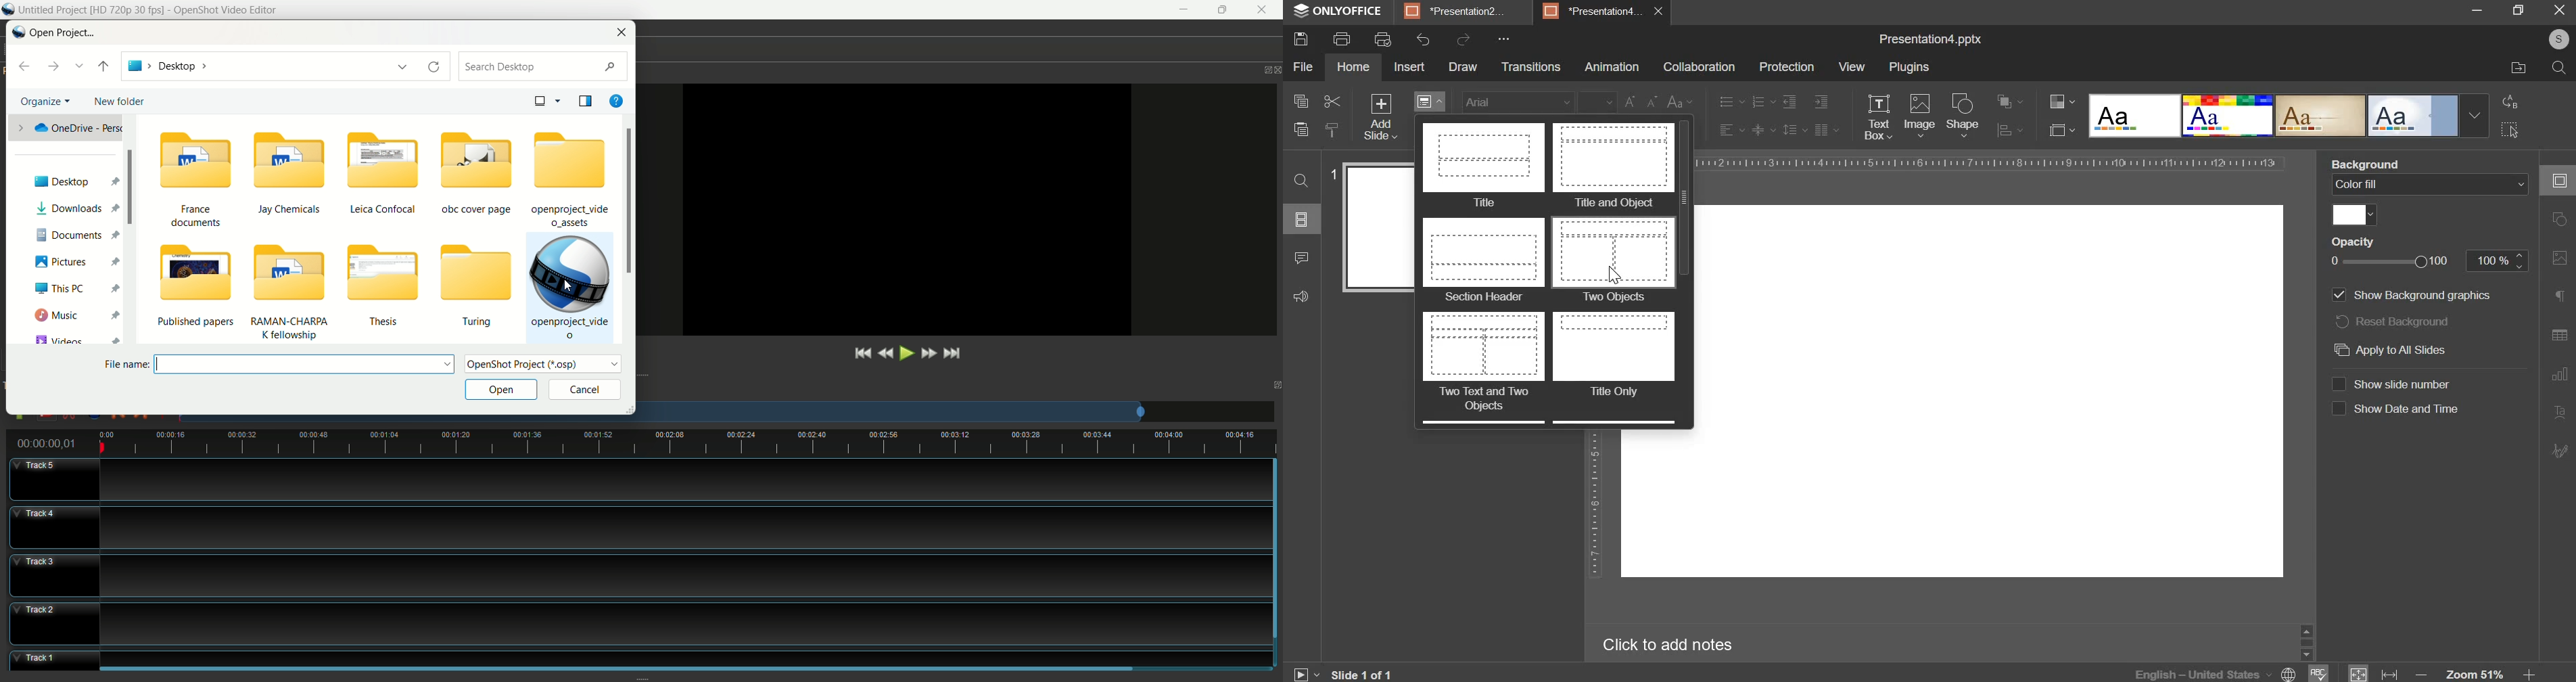 Image resolution: width=2576 pixels, height=700 pixels. I want to click on cut, so click(1332, 101).